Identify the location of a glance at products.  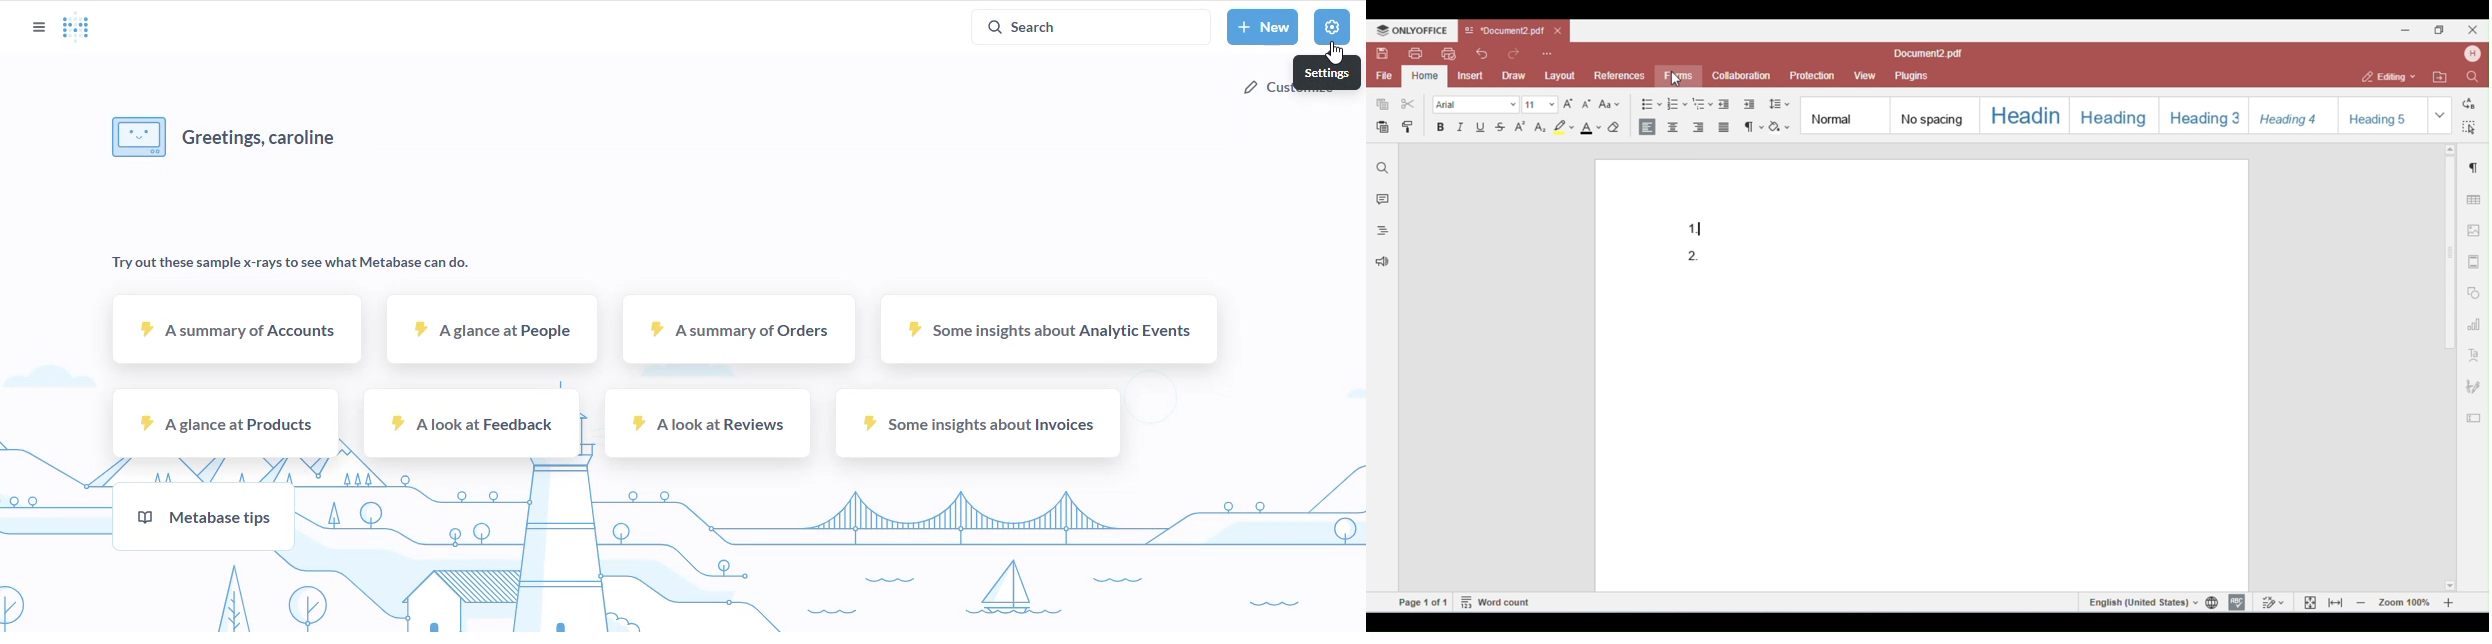
(226, 423).